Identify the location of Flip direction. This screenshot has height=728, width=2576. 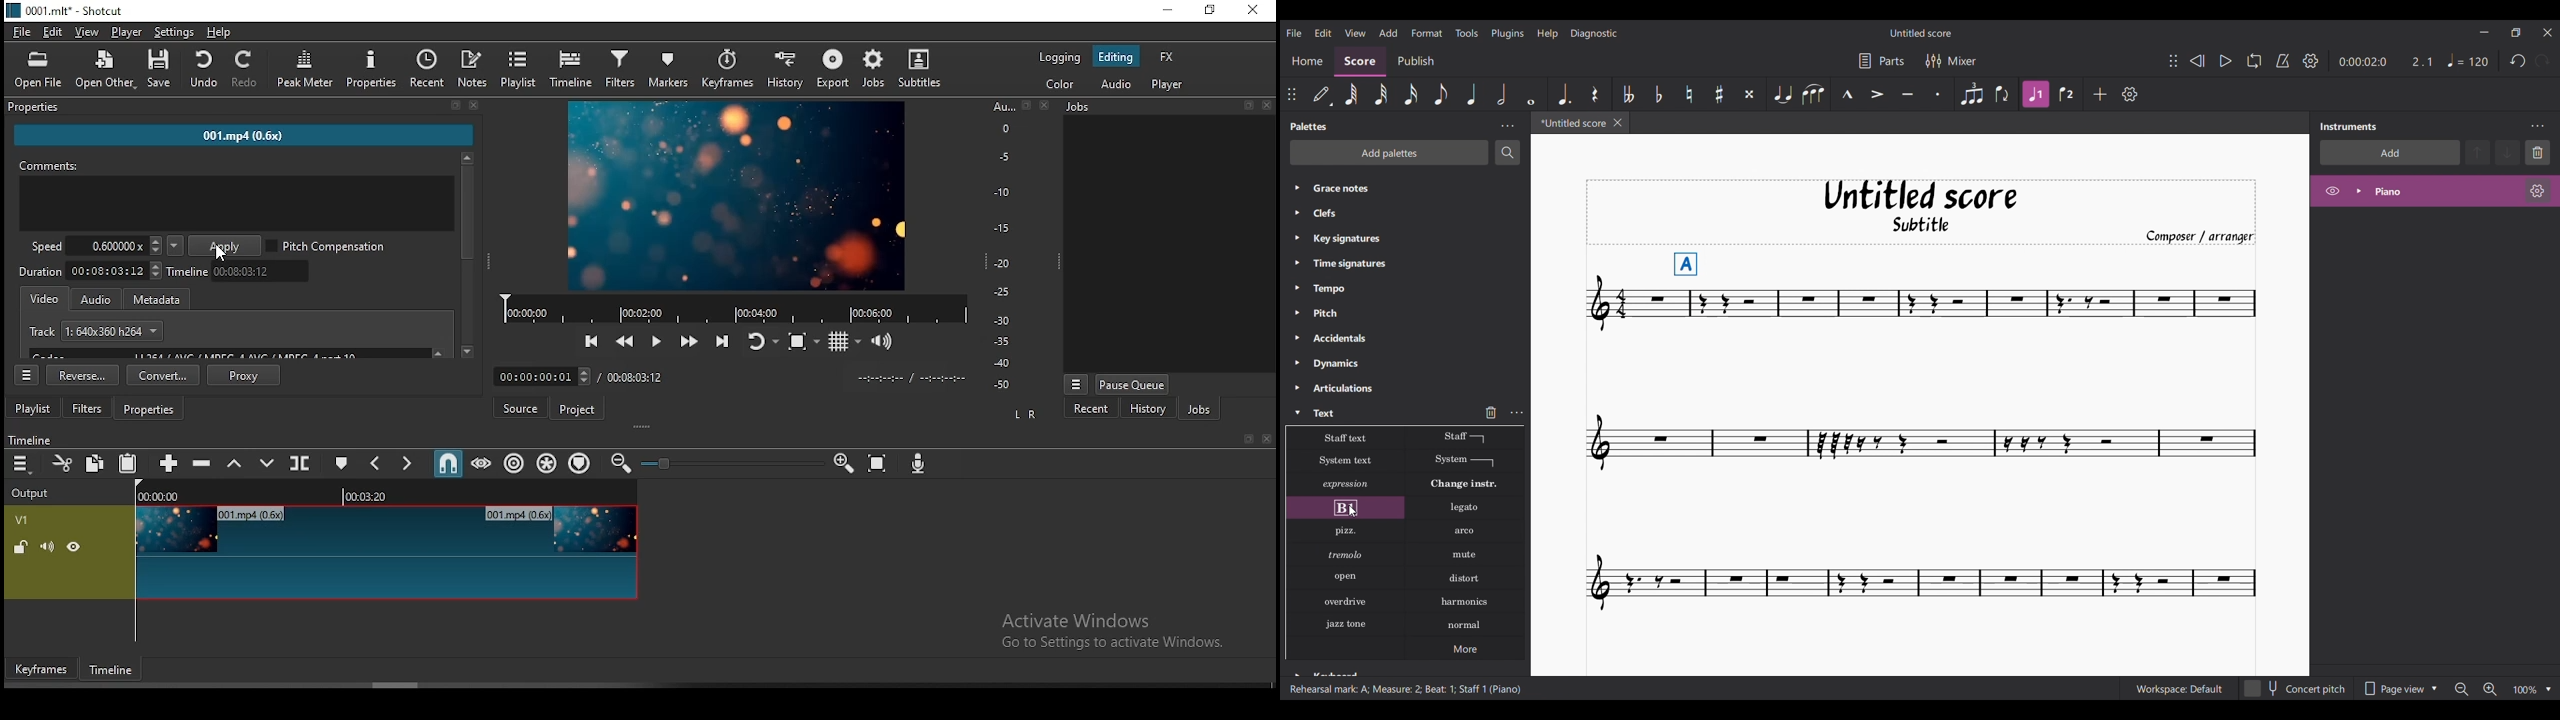
(2002, 94).